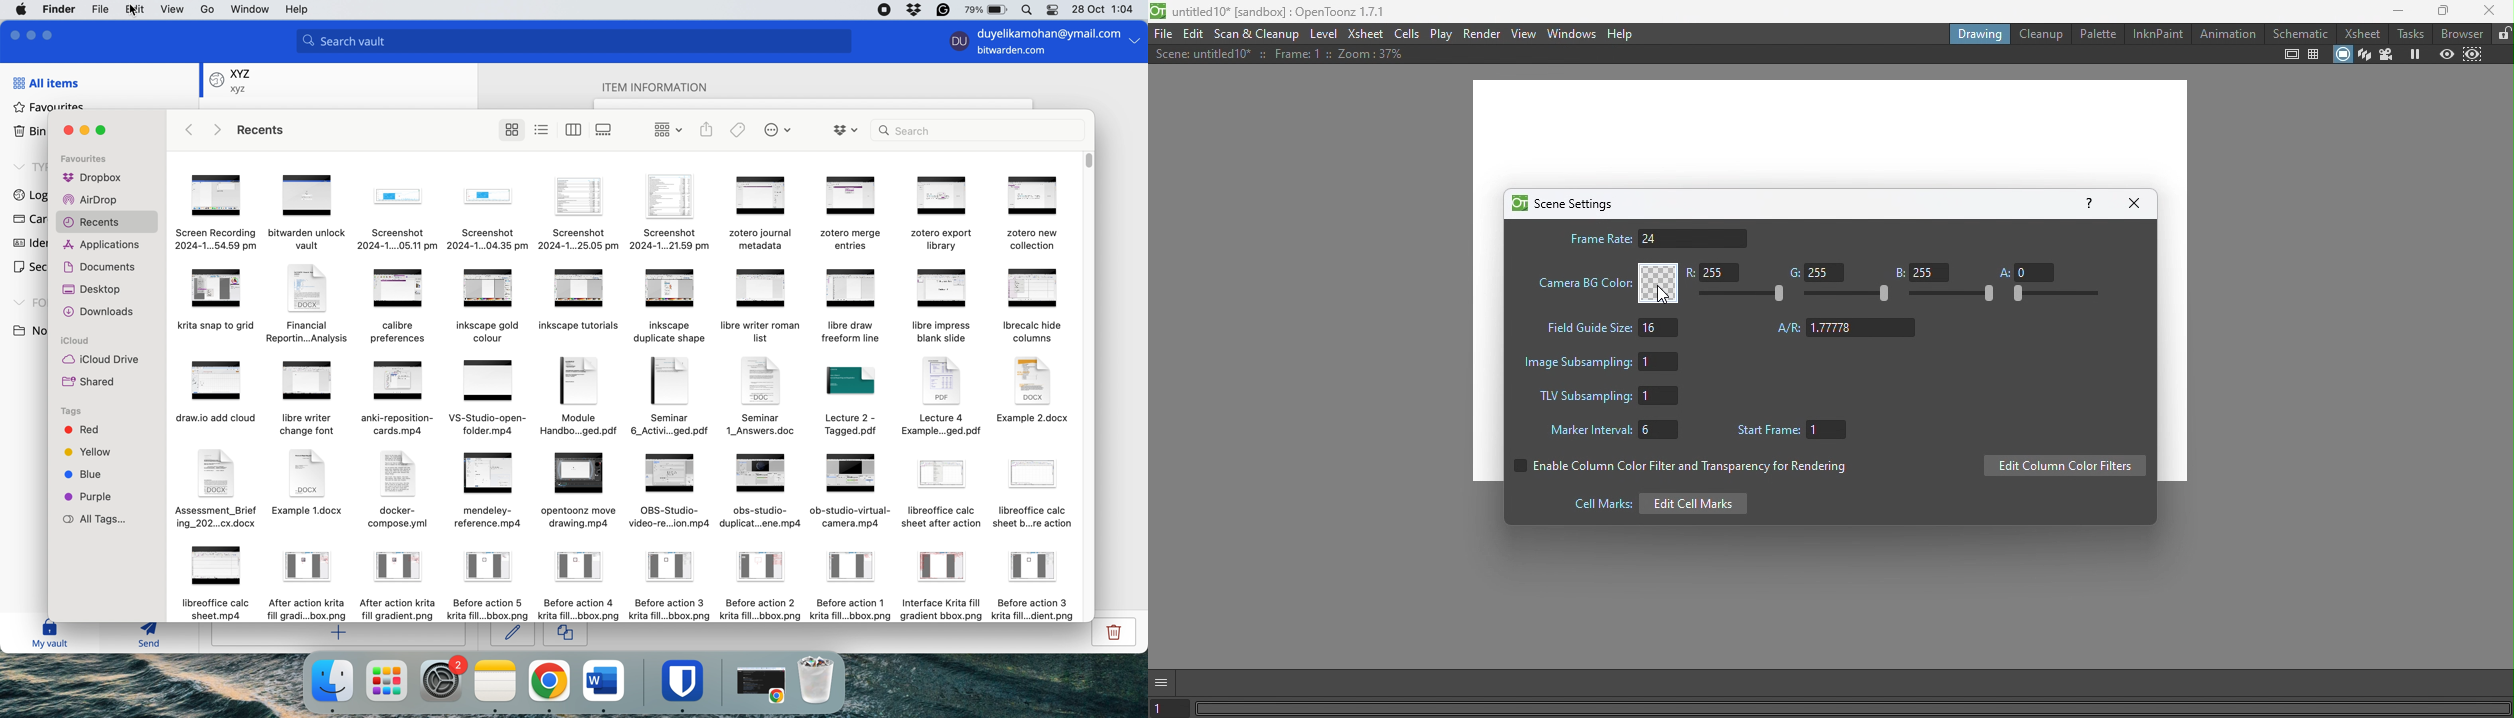 This screenshot has width=2520, height=728. I want to click on edit, so click(131, 11).